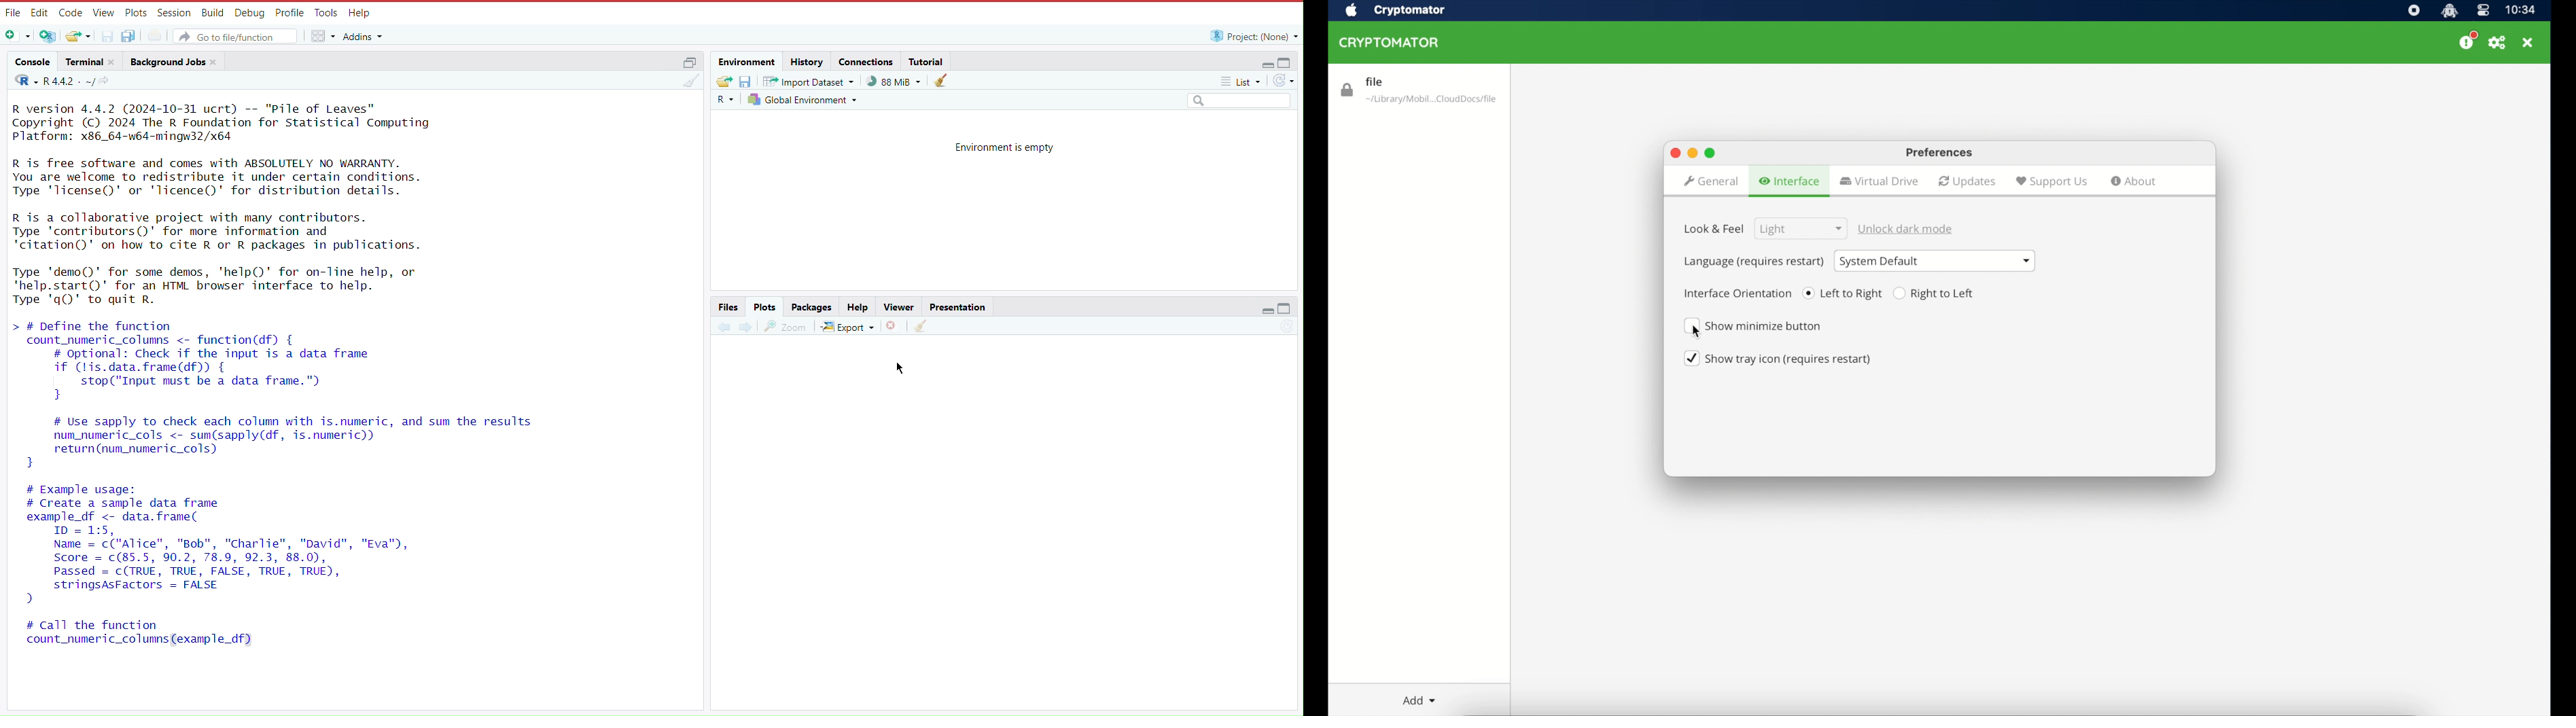 This screenshot has height=728, width=2576. What do you see at coordinates (1243, 84) in the screenshot?
I see `List` at bounding box center [1243, 84].